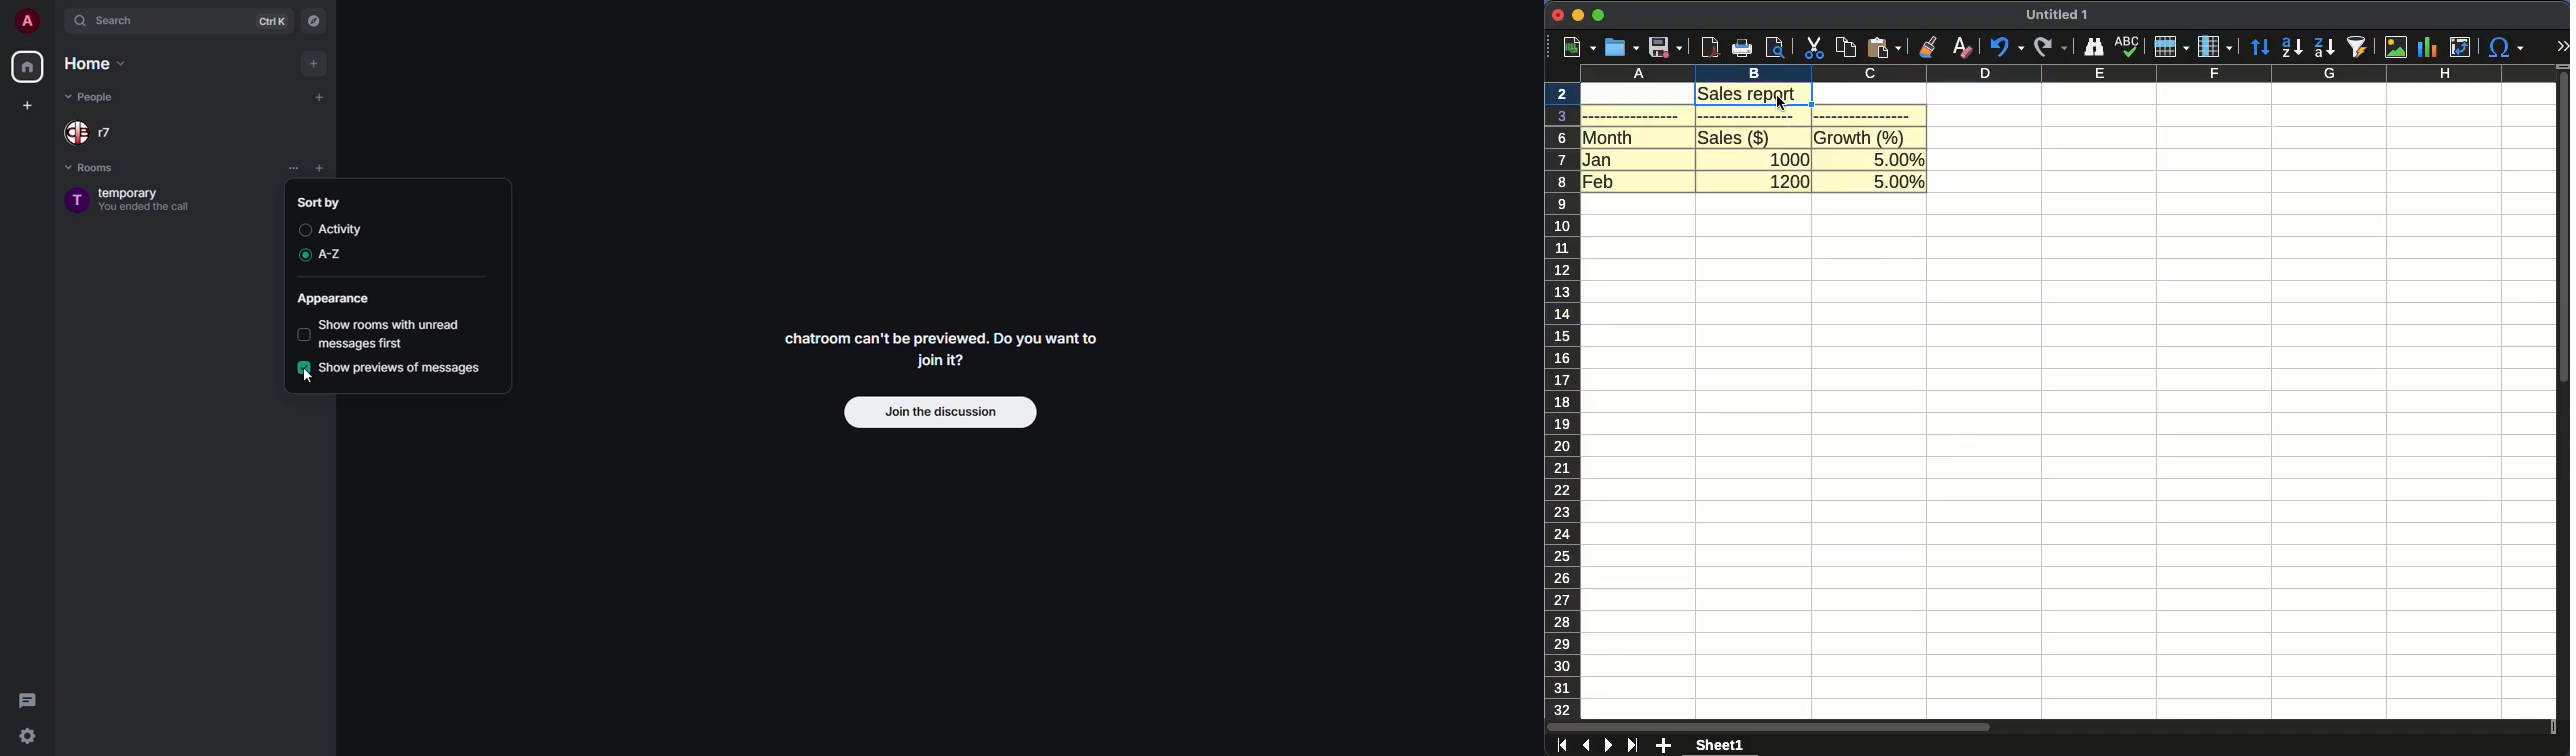 The width and height of the screenshot is (2576, 756). What do you see at coordinates (294, 166) in the screenshot?
I see `list options` at bounding box center [294, 166].